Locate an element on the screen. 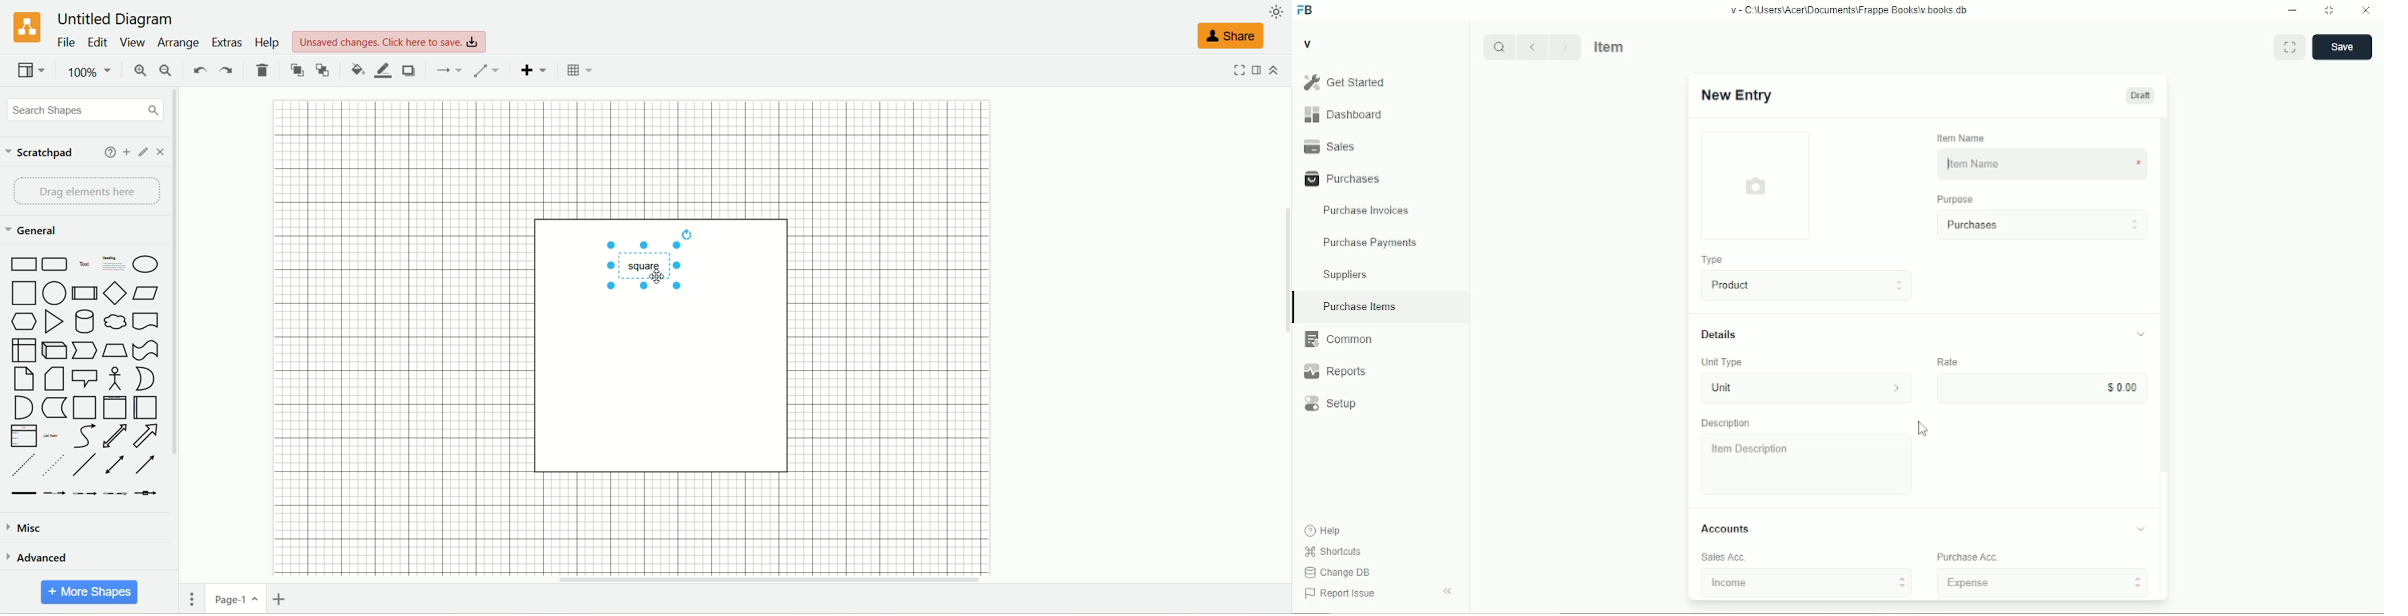 The width and height of the screenshot is (2408, 616). toggle sidebar is located at coordinates (1449, 591).